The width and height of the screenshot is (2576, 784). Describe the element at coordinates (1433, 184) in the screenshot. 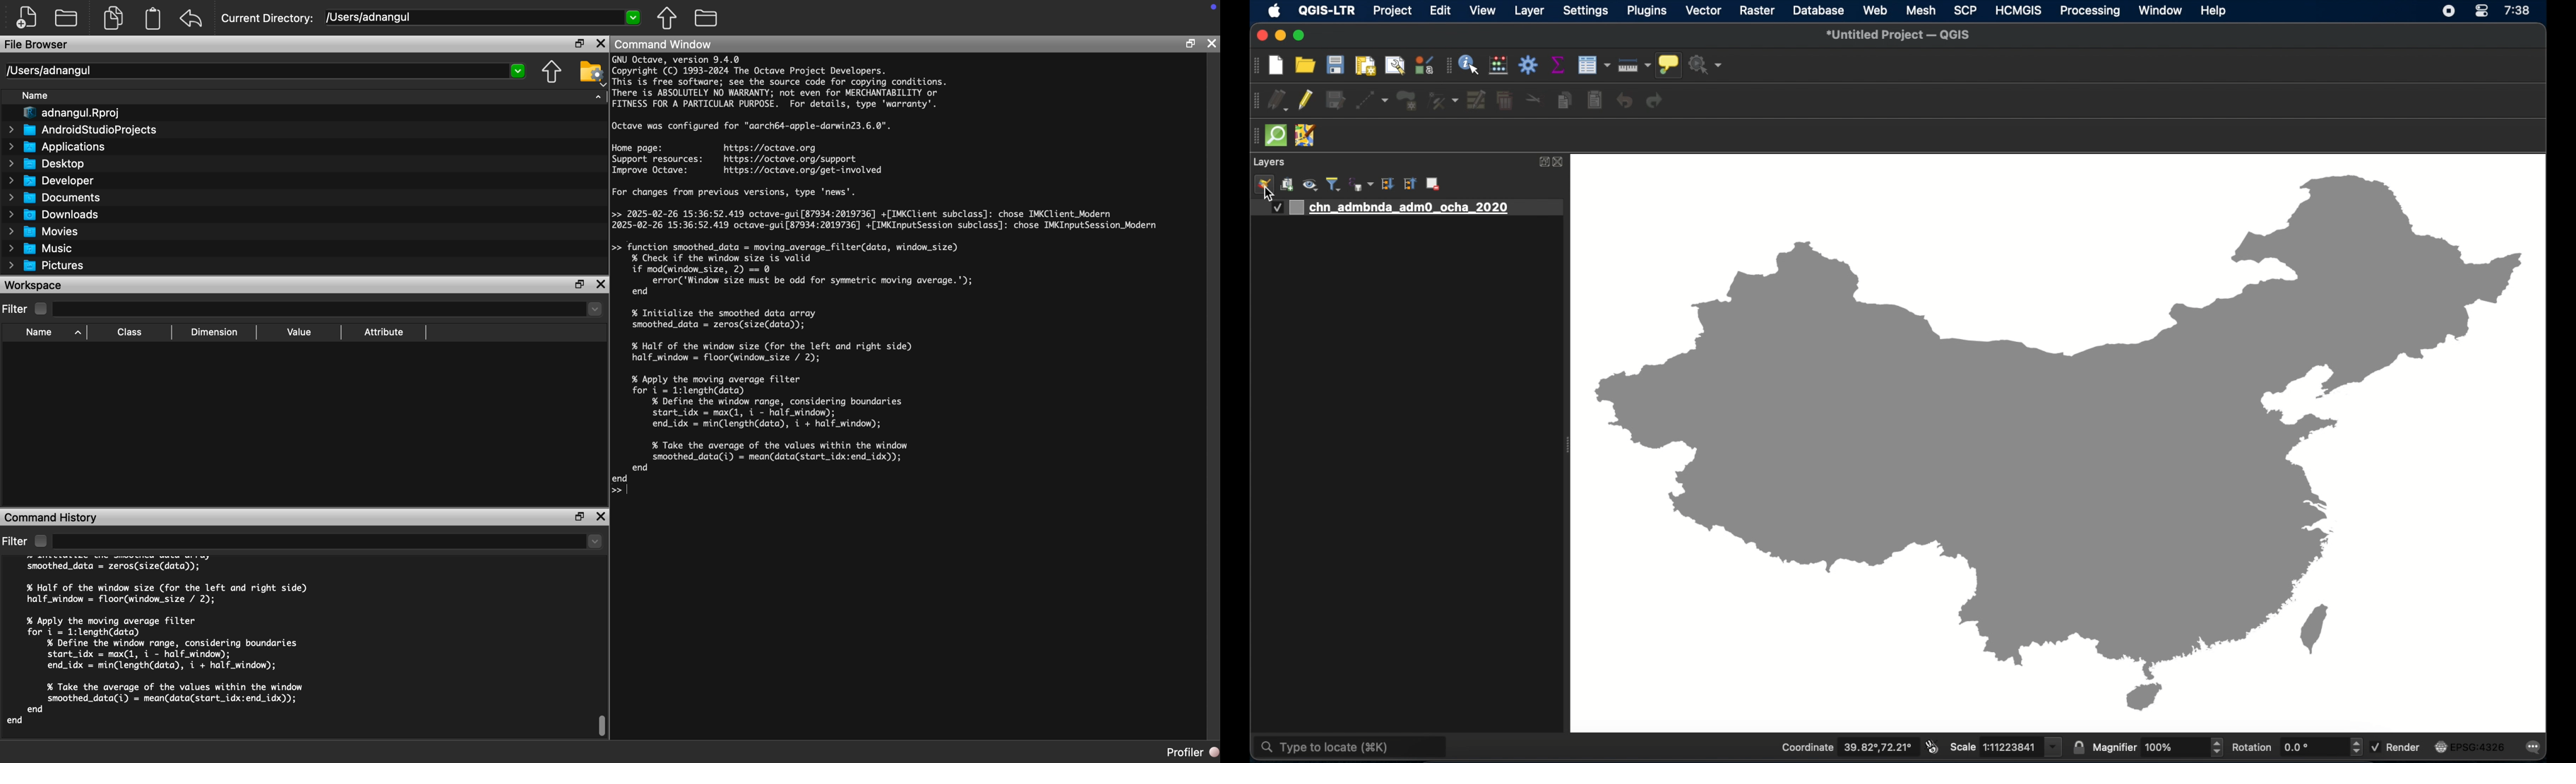

I see `remove layer group` at that location.